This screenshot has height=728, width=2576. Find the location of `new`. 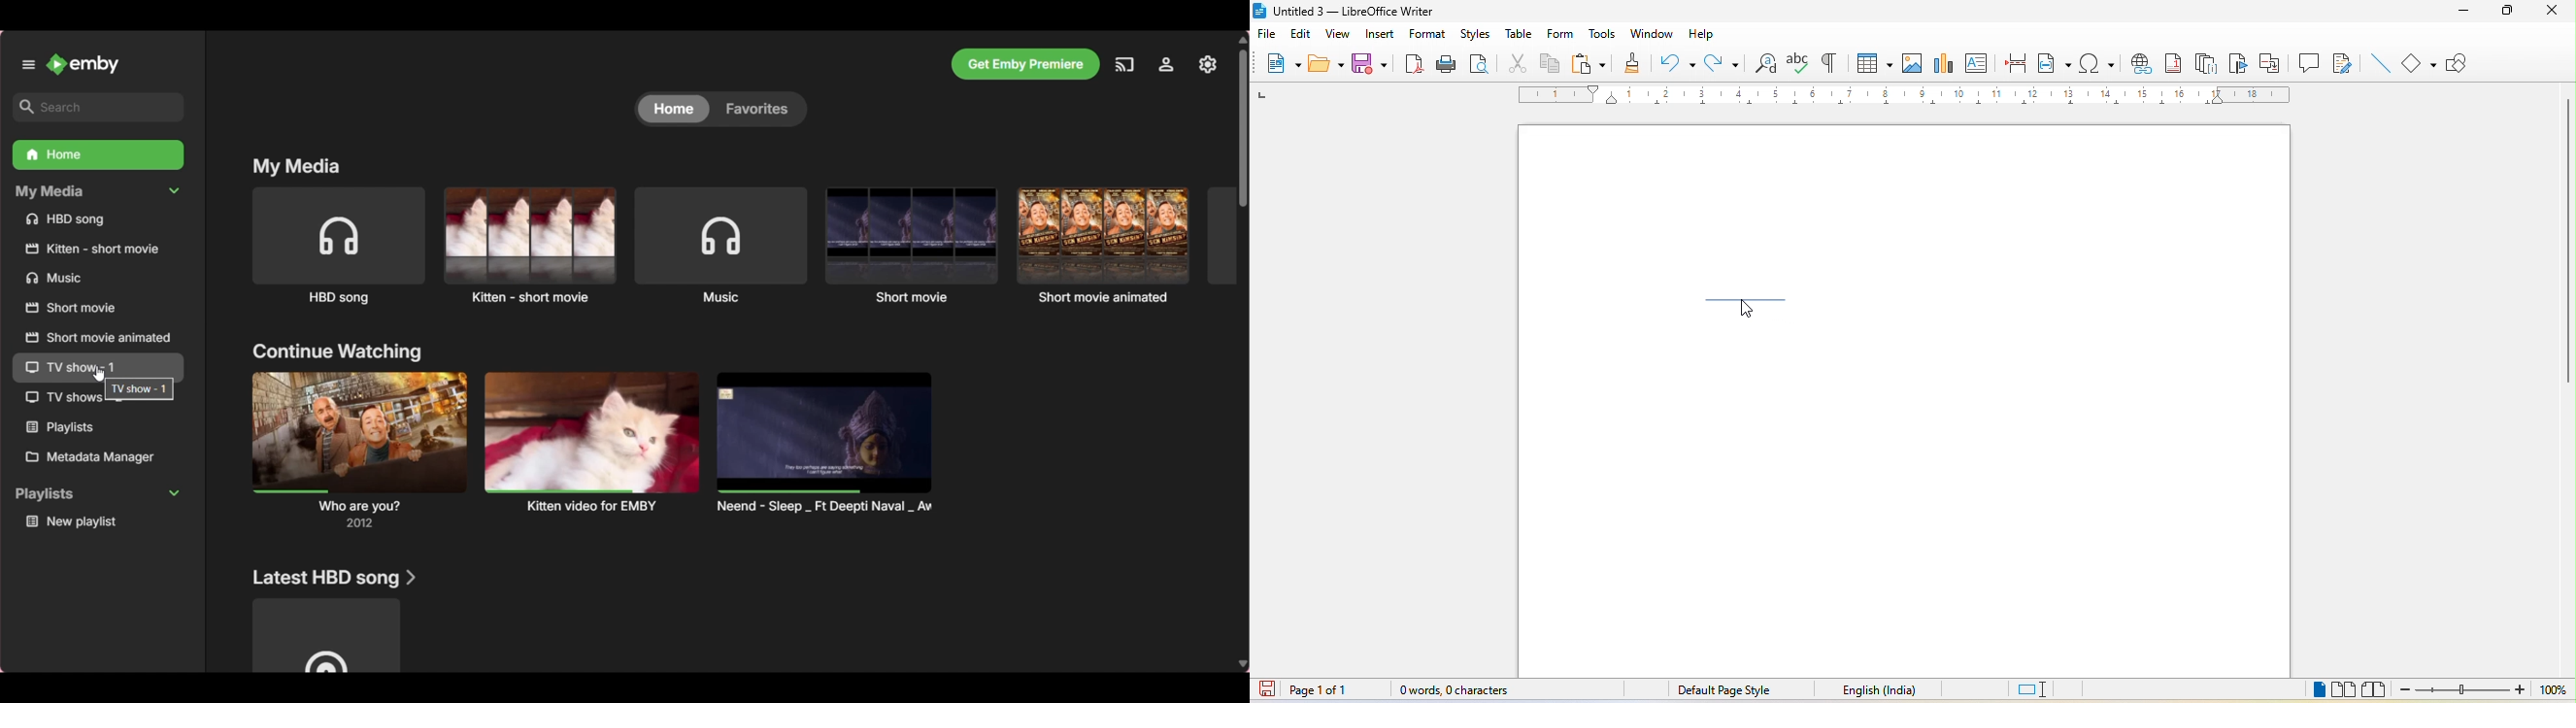

new is located at coordinates (1281, 61).